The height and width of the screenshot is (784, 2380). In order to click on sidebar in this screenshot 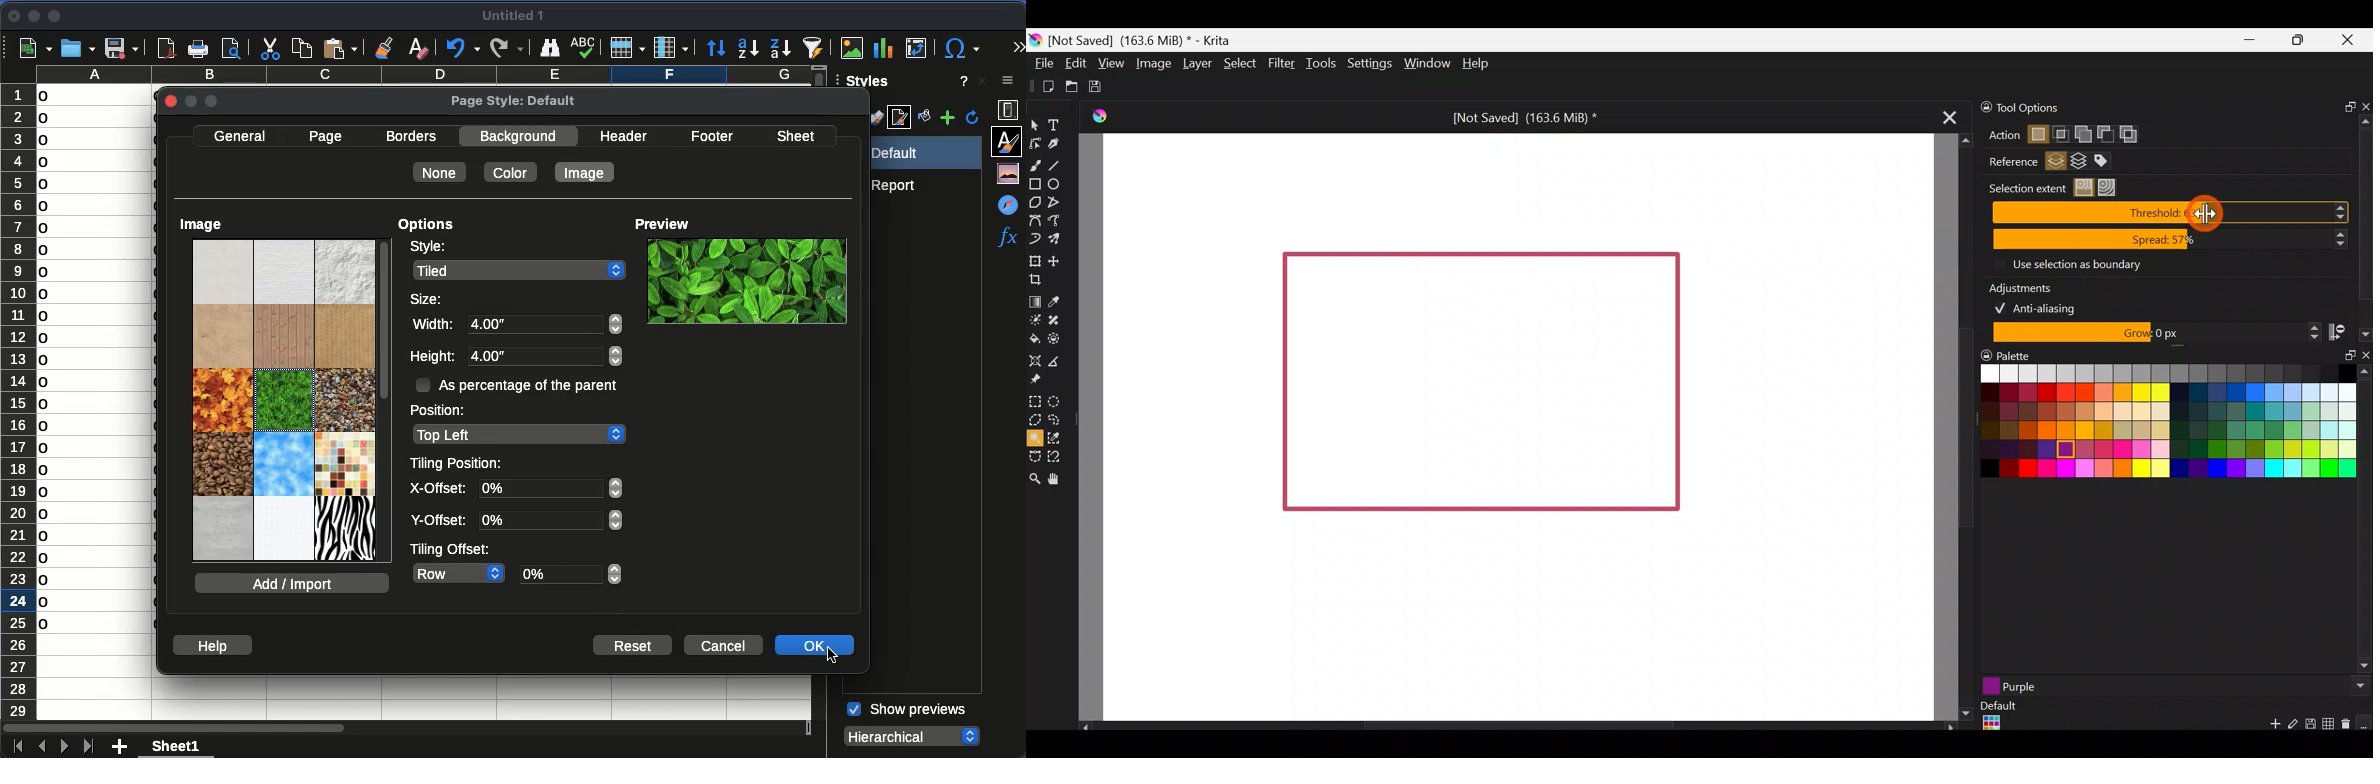, I will do `click(1009, 82)`.